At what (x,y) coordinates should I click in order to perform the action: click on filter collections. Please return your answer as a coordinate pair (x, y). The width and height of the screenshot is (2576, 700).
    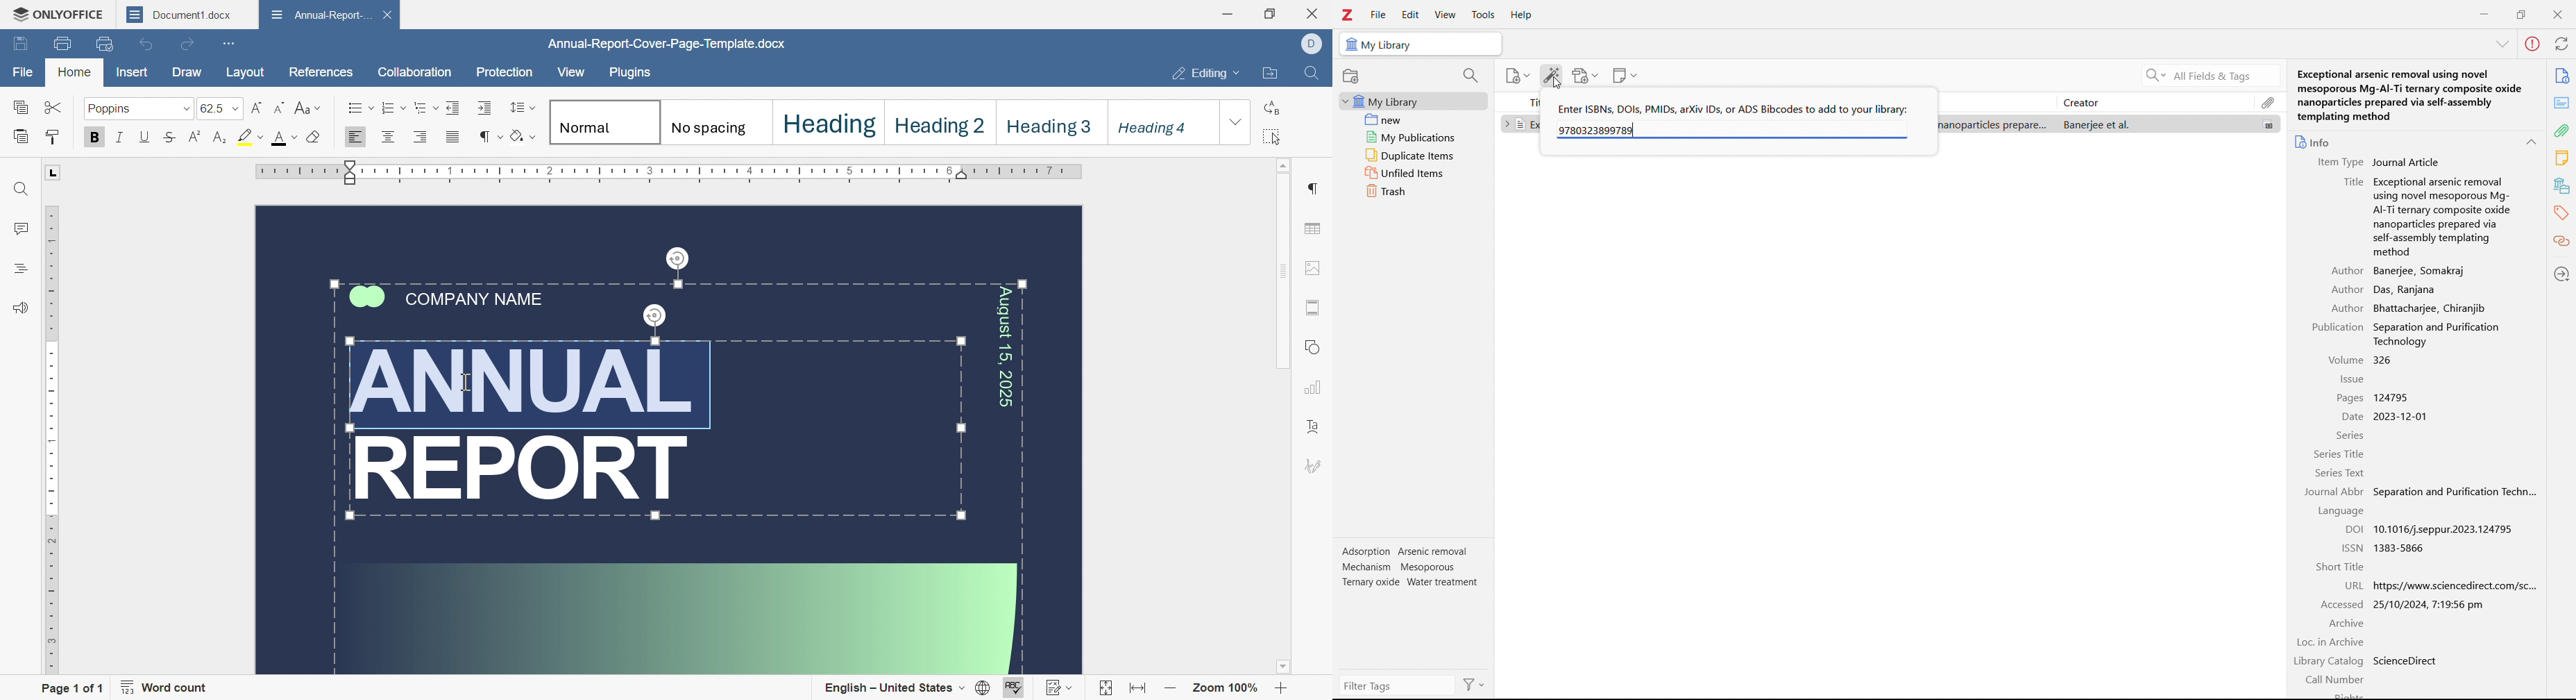
    Looking at the image, I should click on (1472, 75).